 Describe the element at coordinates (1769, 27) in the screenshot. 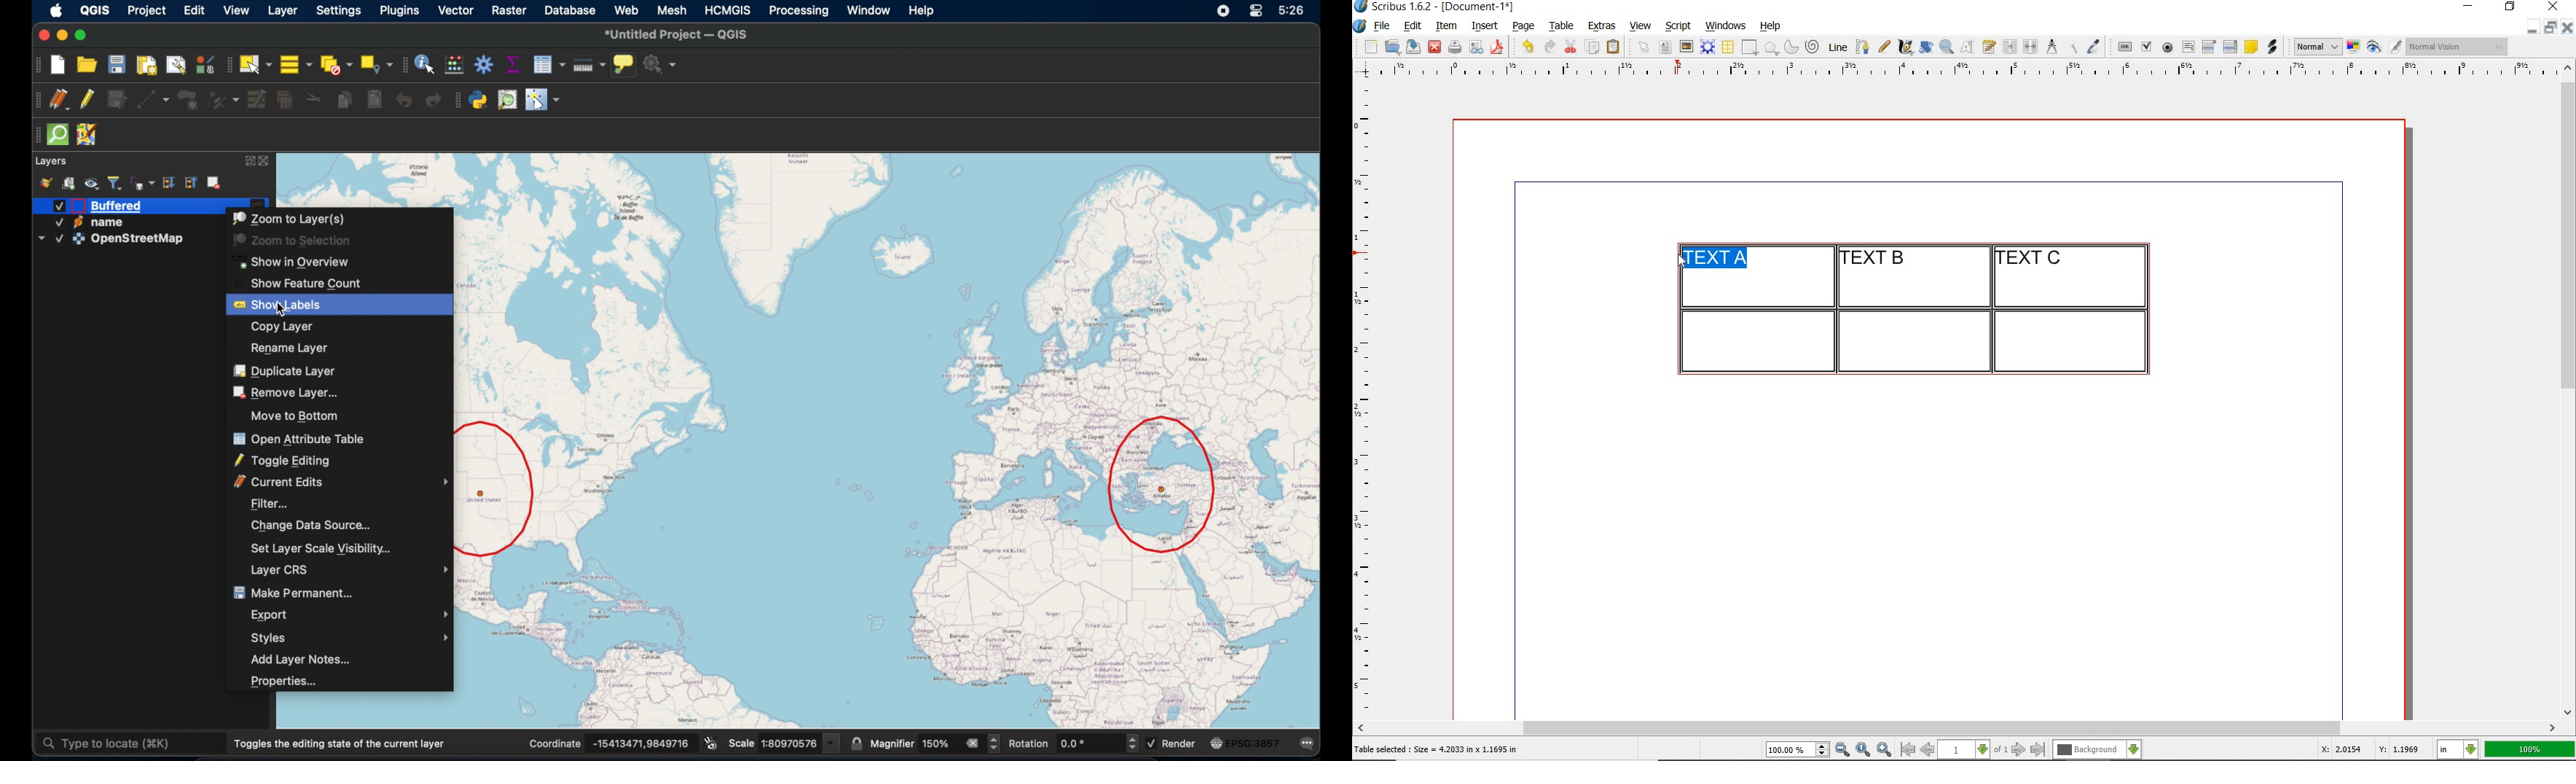

I see `help` at that location.